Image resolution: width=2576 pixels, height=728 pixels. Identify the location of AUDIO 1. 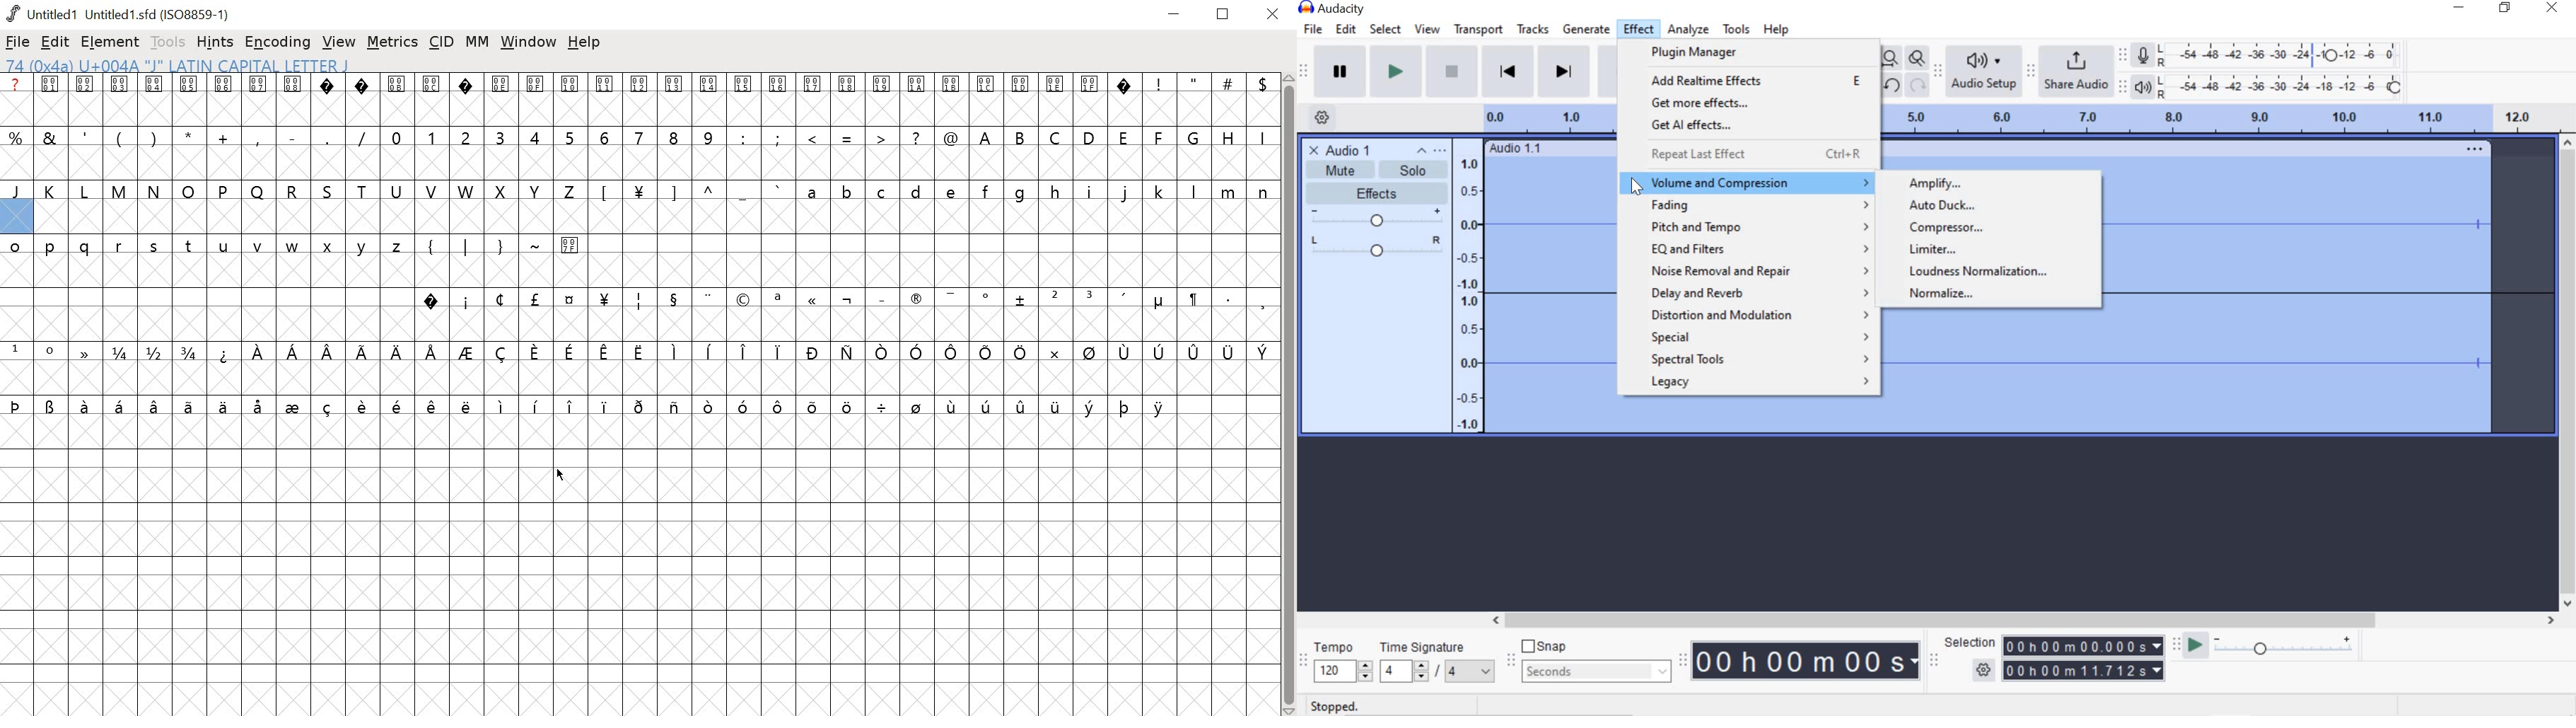
(1353, 149).